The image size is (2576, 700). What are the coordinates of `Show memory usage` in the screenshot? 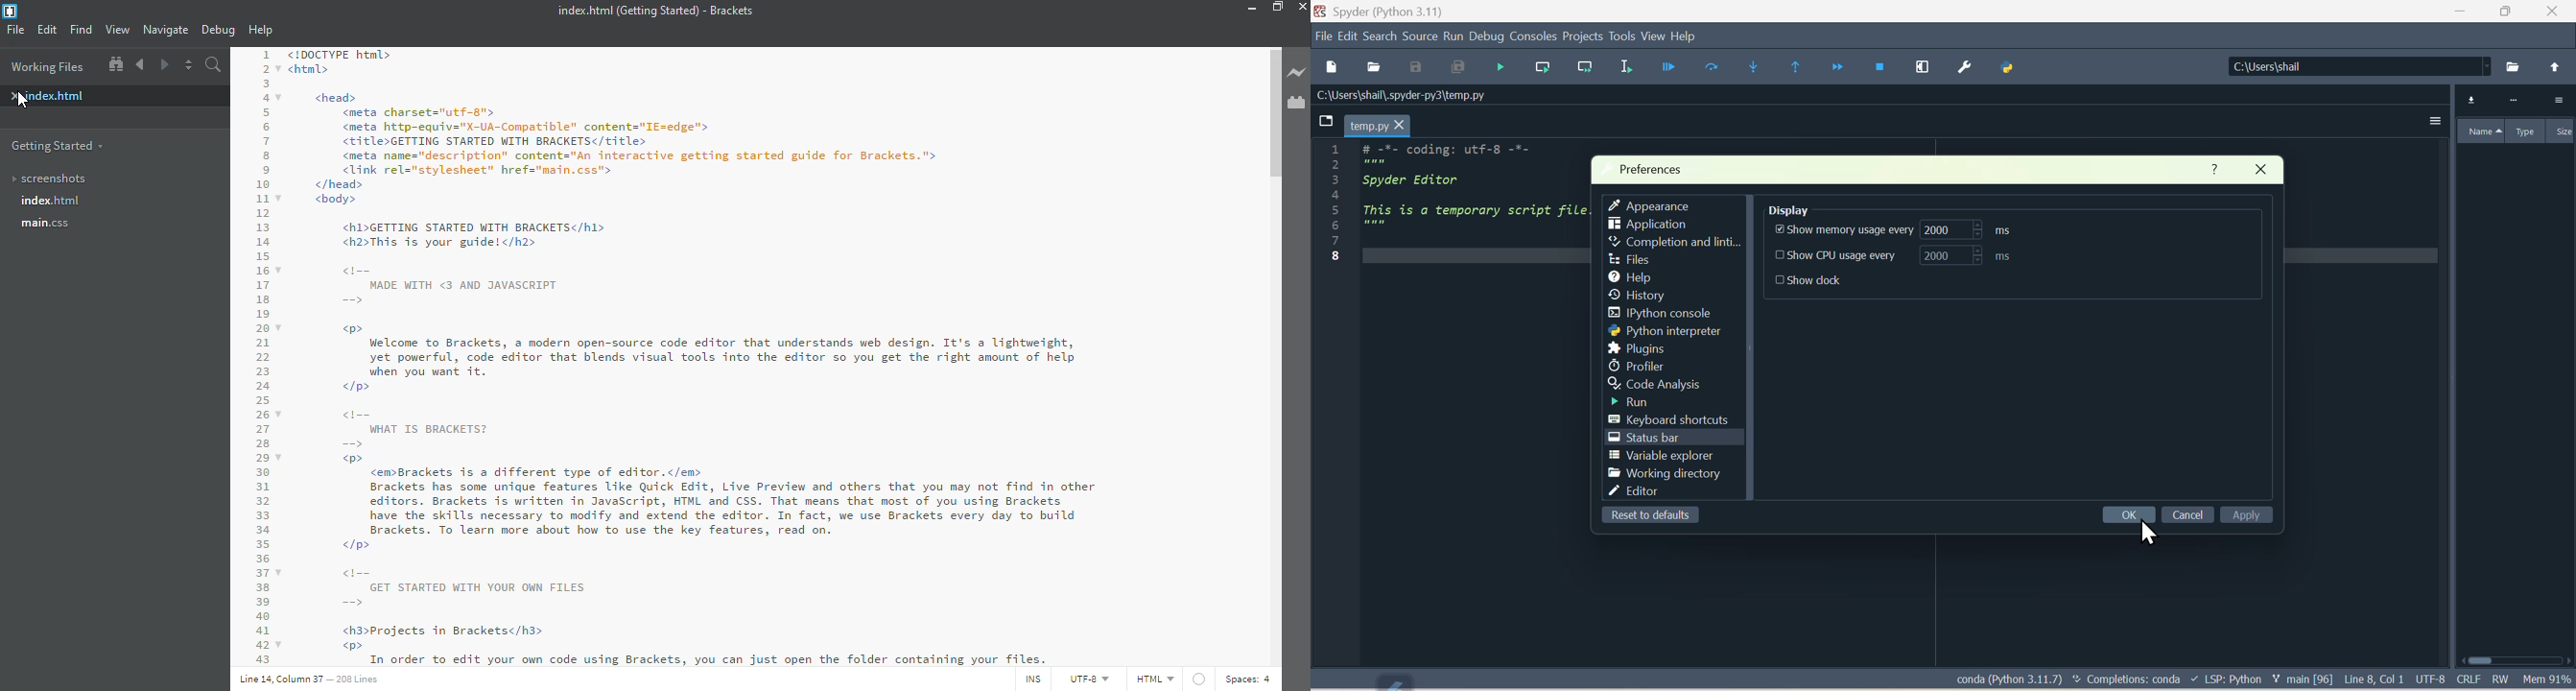 It's located at (1888, 229).